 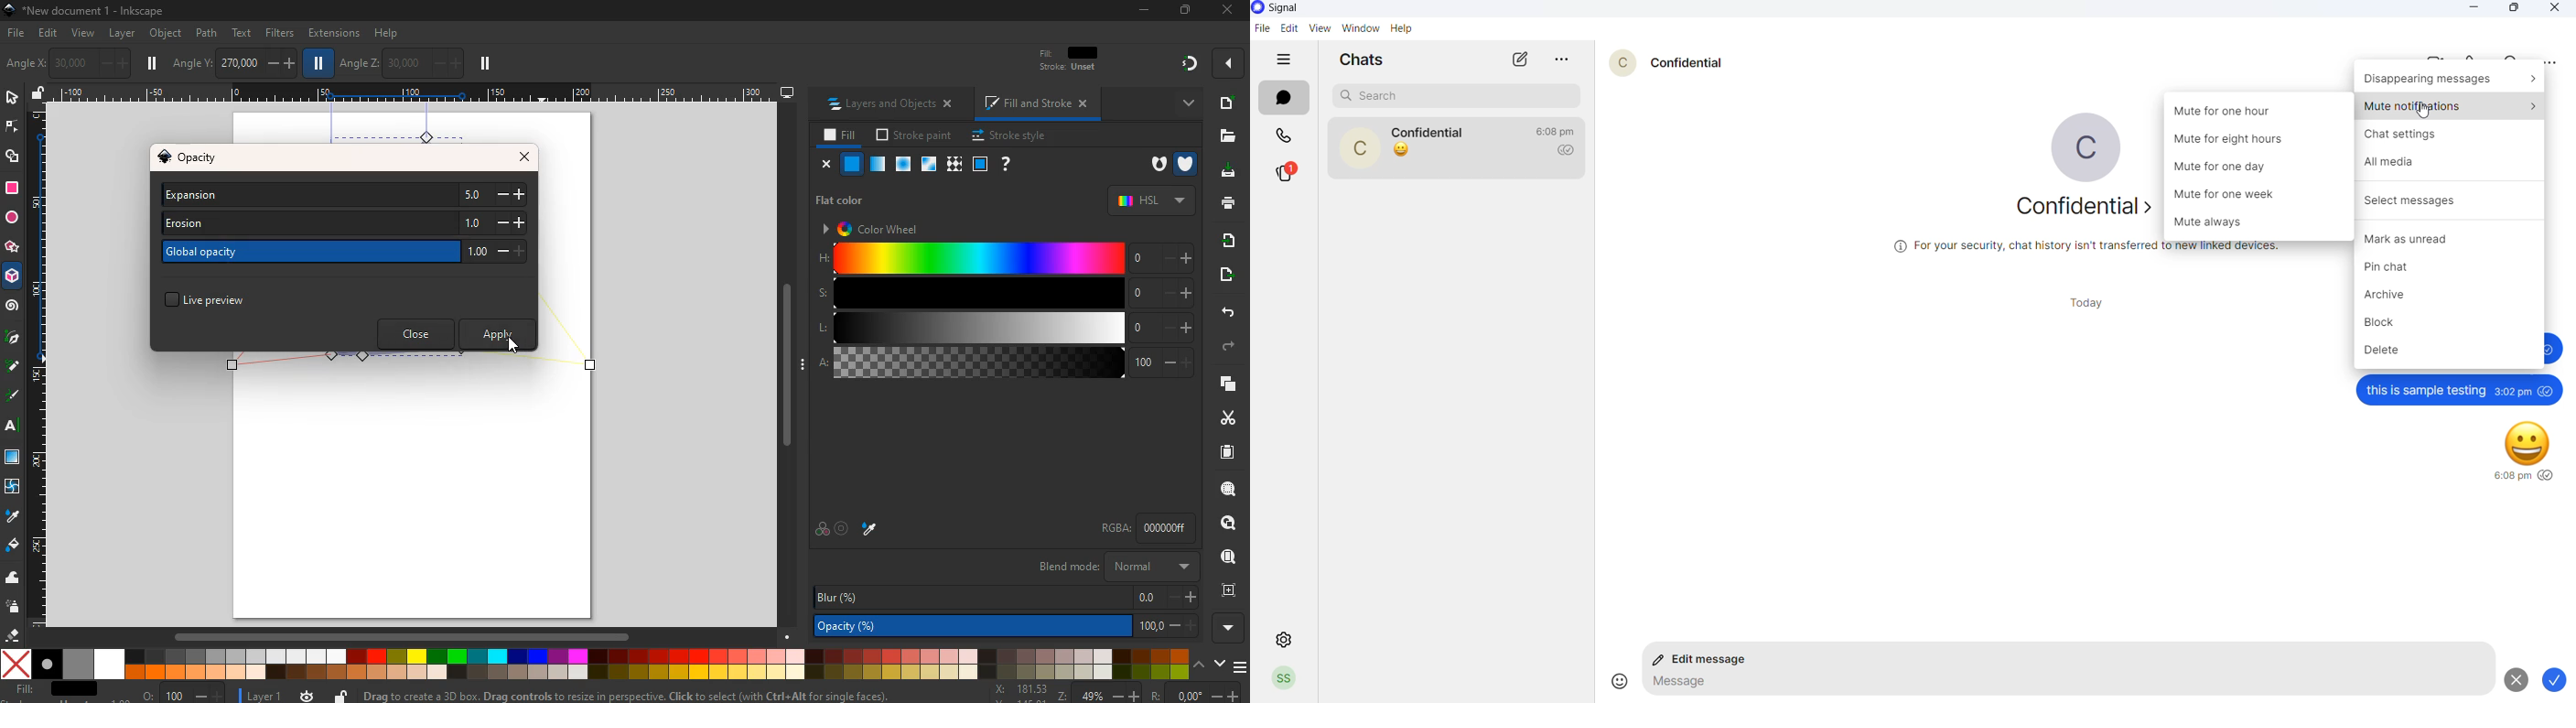 I want to click on mute for one week, so click(x=2261, y=198).